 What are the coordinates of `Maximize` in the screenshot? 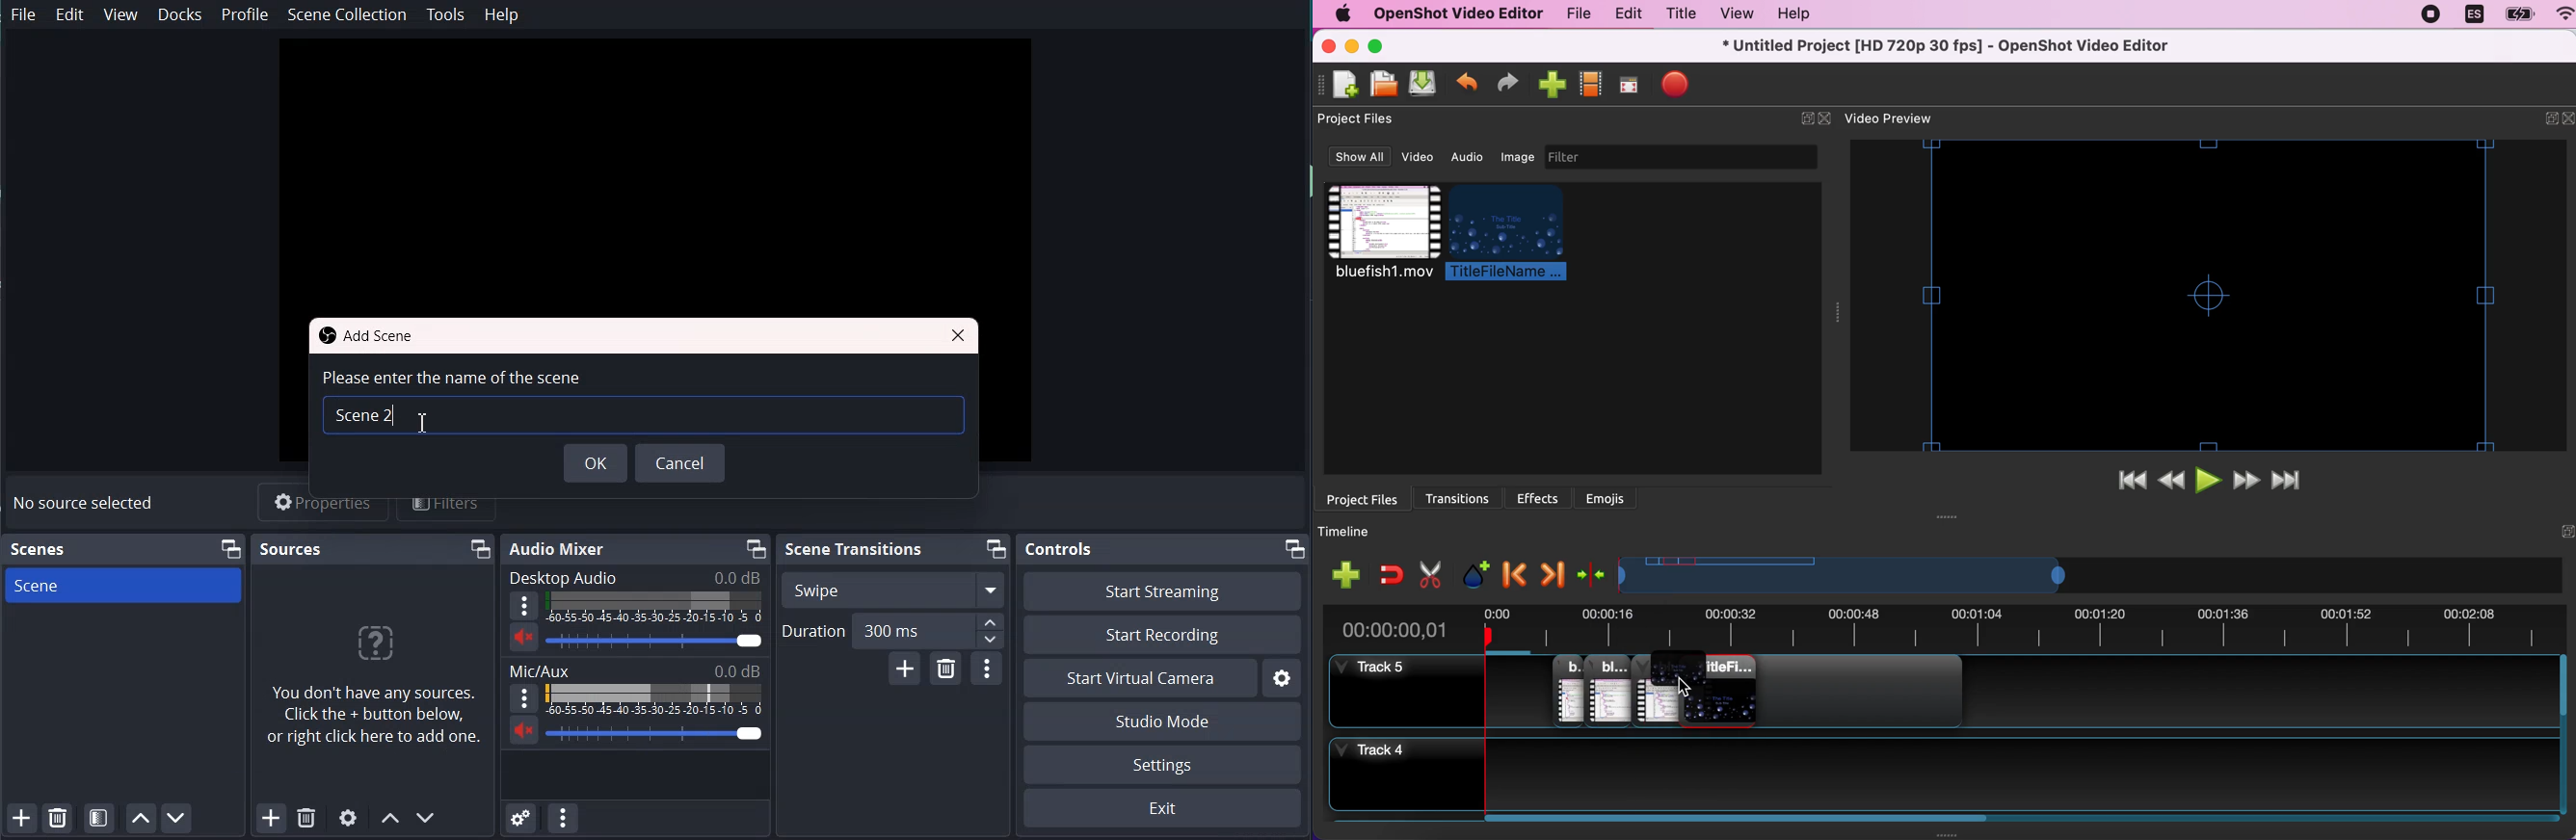 It's located at (230, 549).